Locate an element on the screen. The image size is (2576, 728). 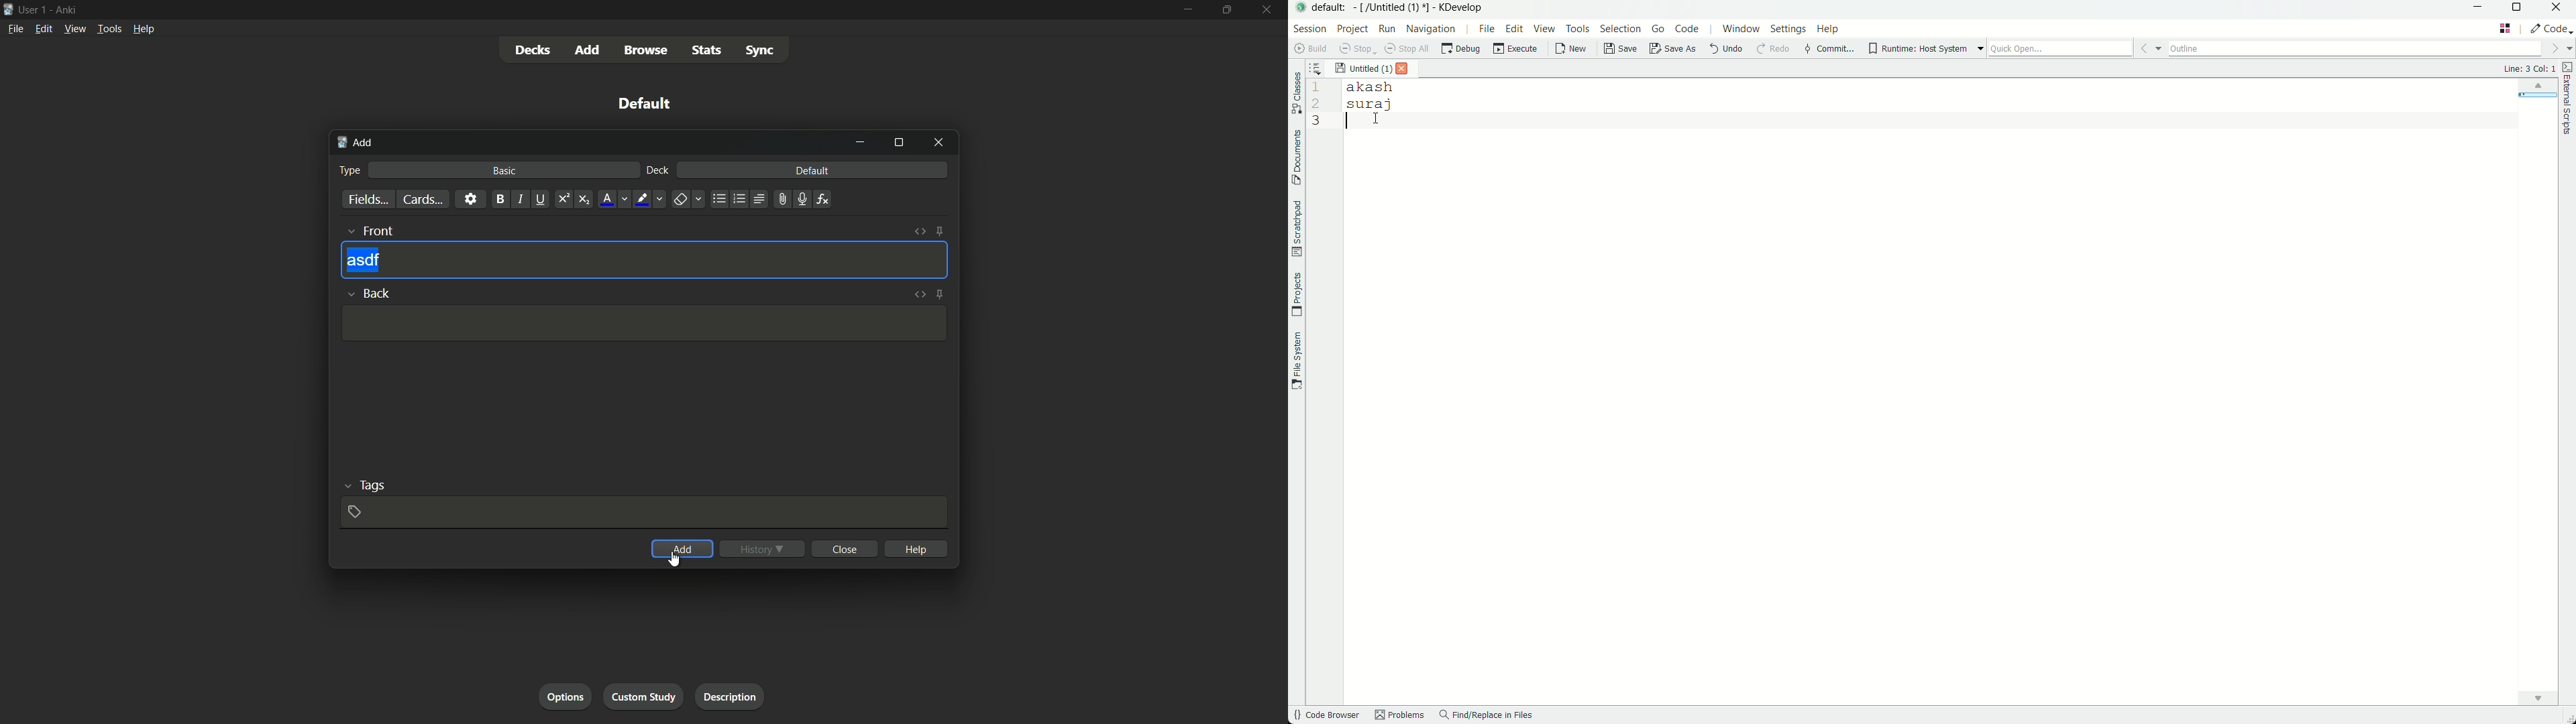
font color is located at coordinates (613, 199).